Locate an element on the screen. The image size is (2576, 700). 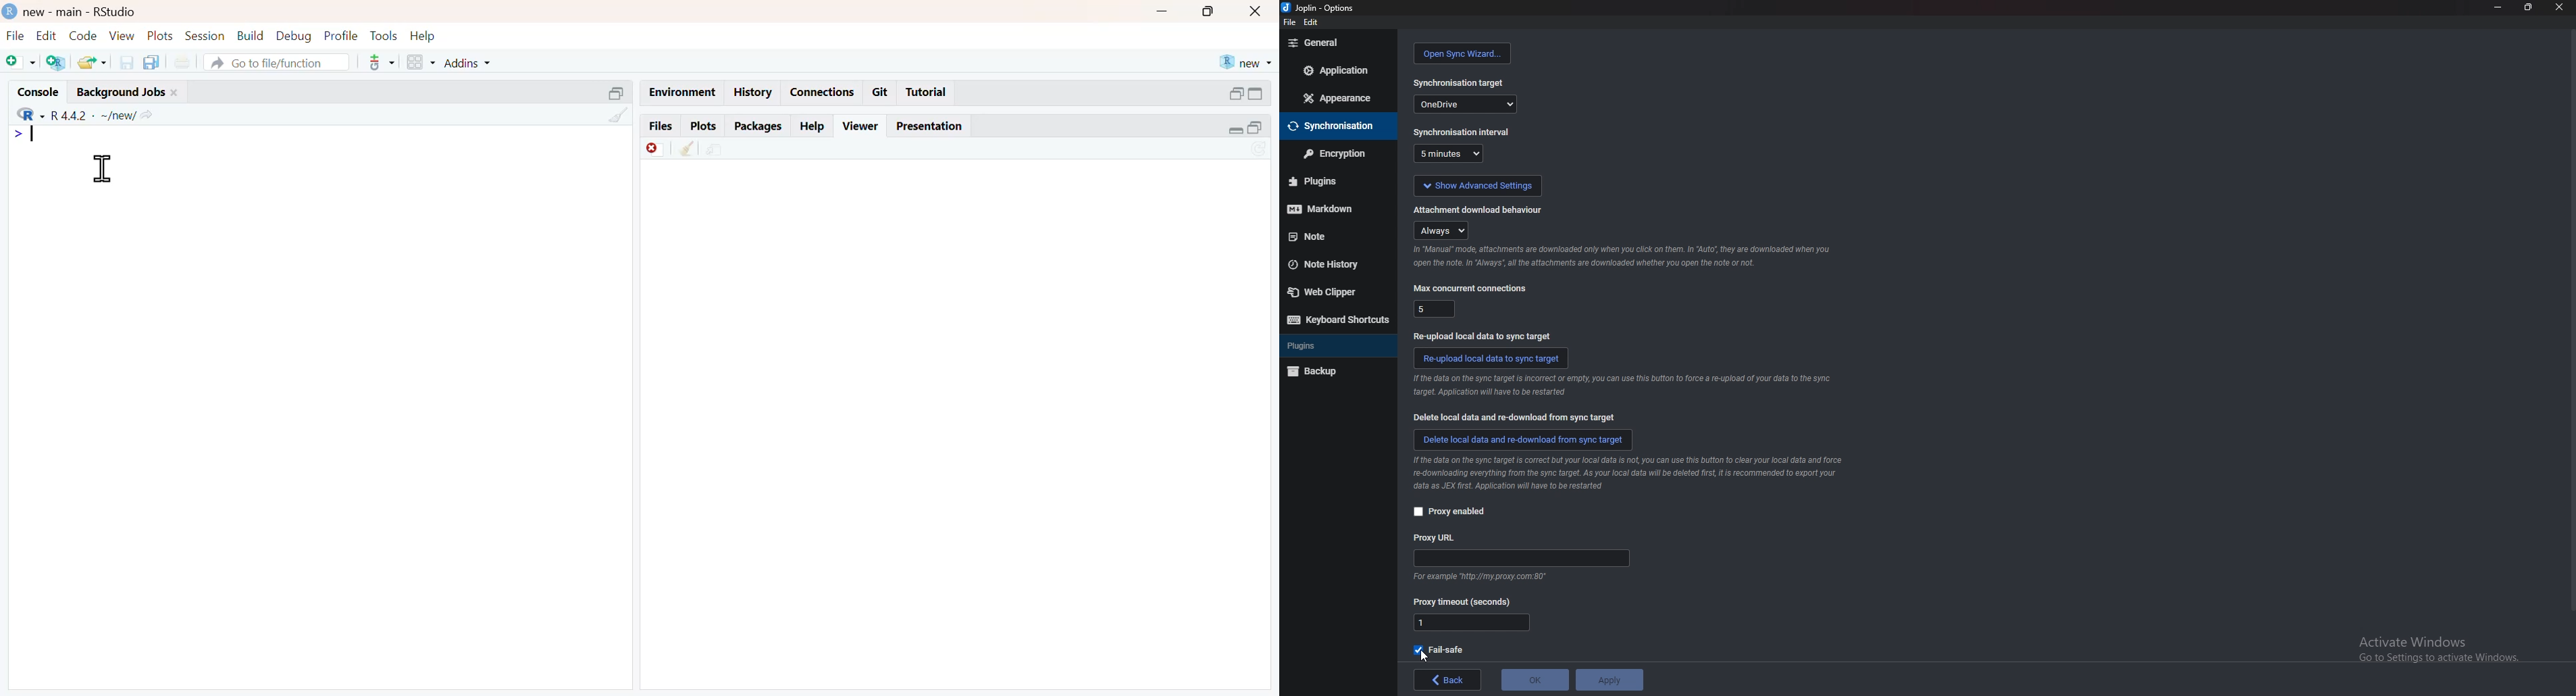
git is located at coordinates (881, 92).